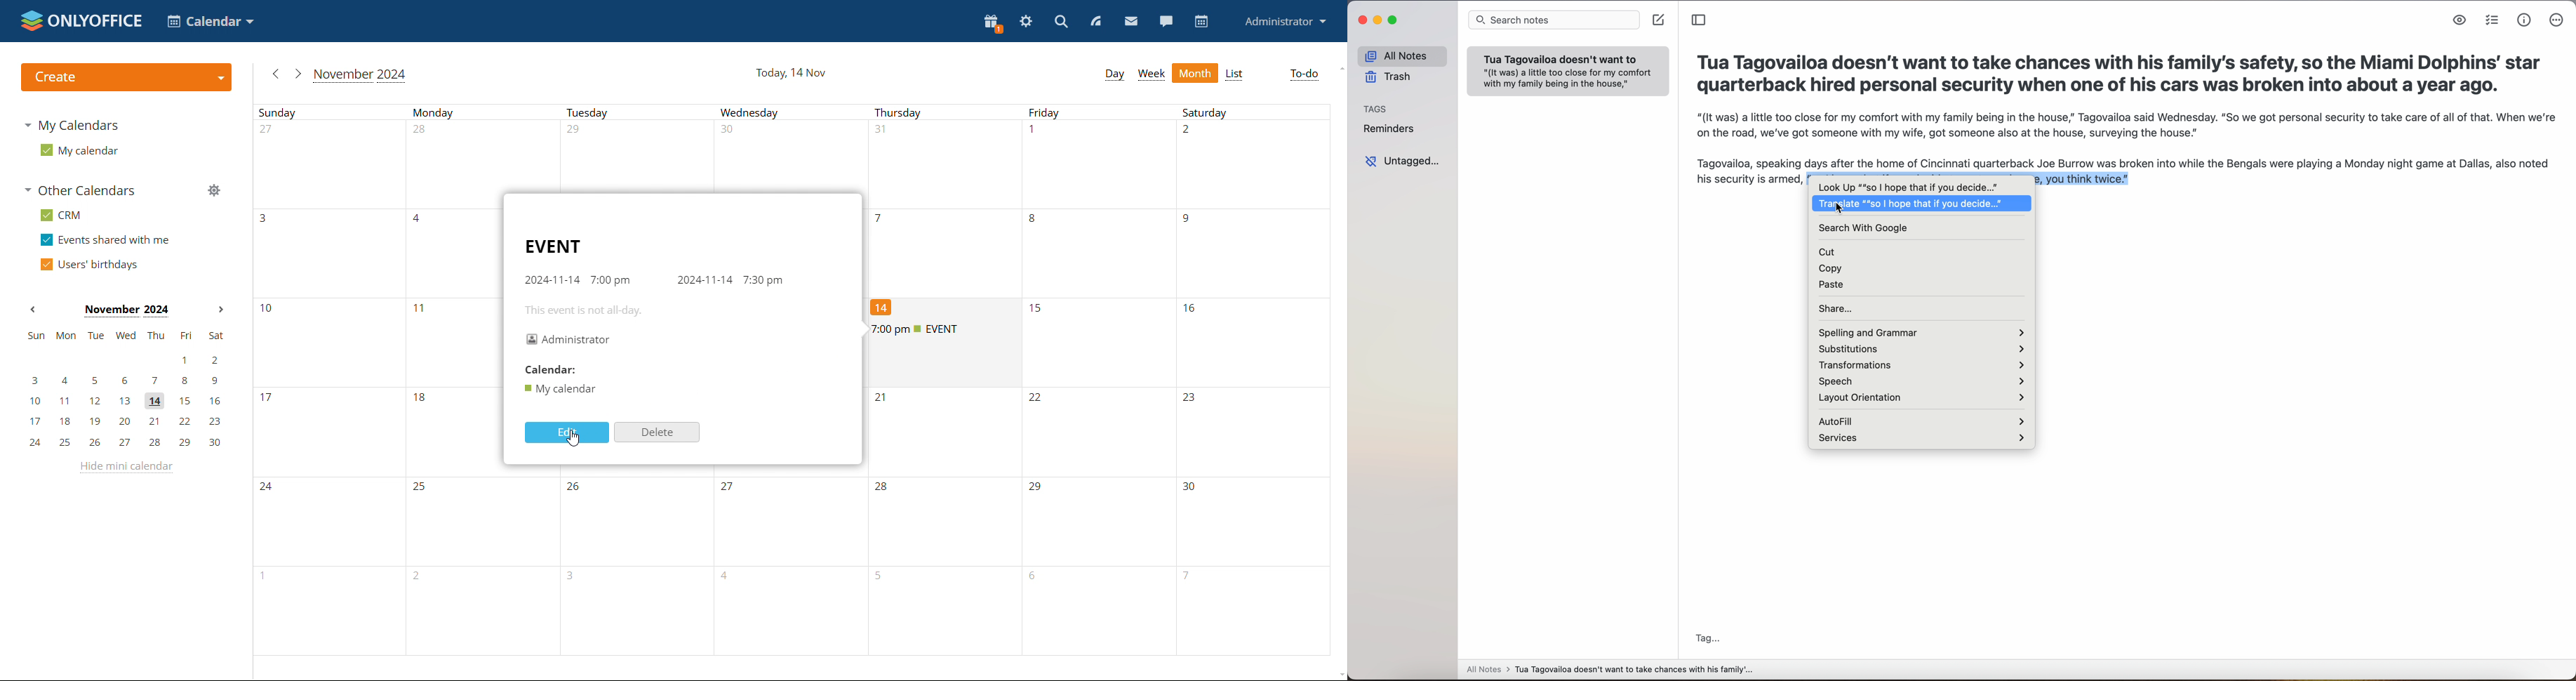  What do you see at coordinates (1361, 21) in the screenshot?
I see `close app` at bounding box center [1361, 21].